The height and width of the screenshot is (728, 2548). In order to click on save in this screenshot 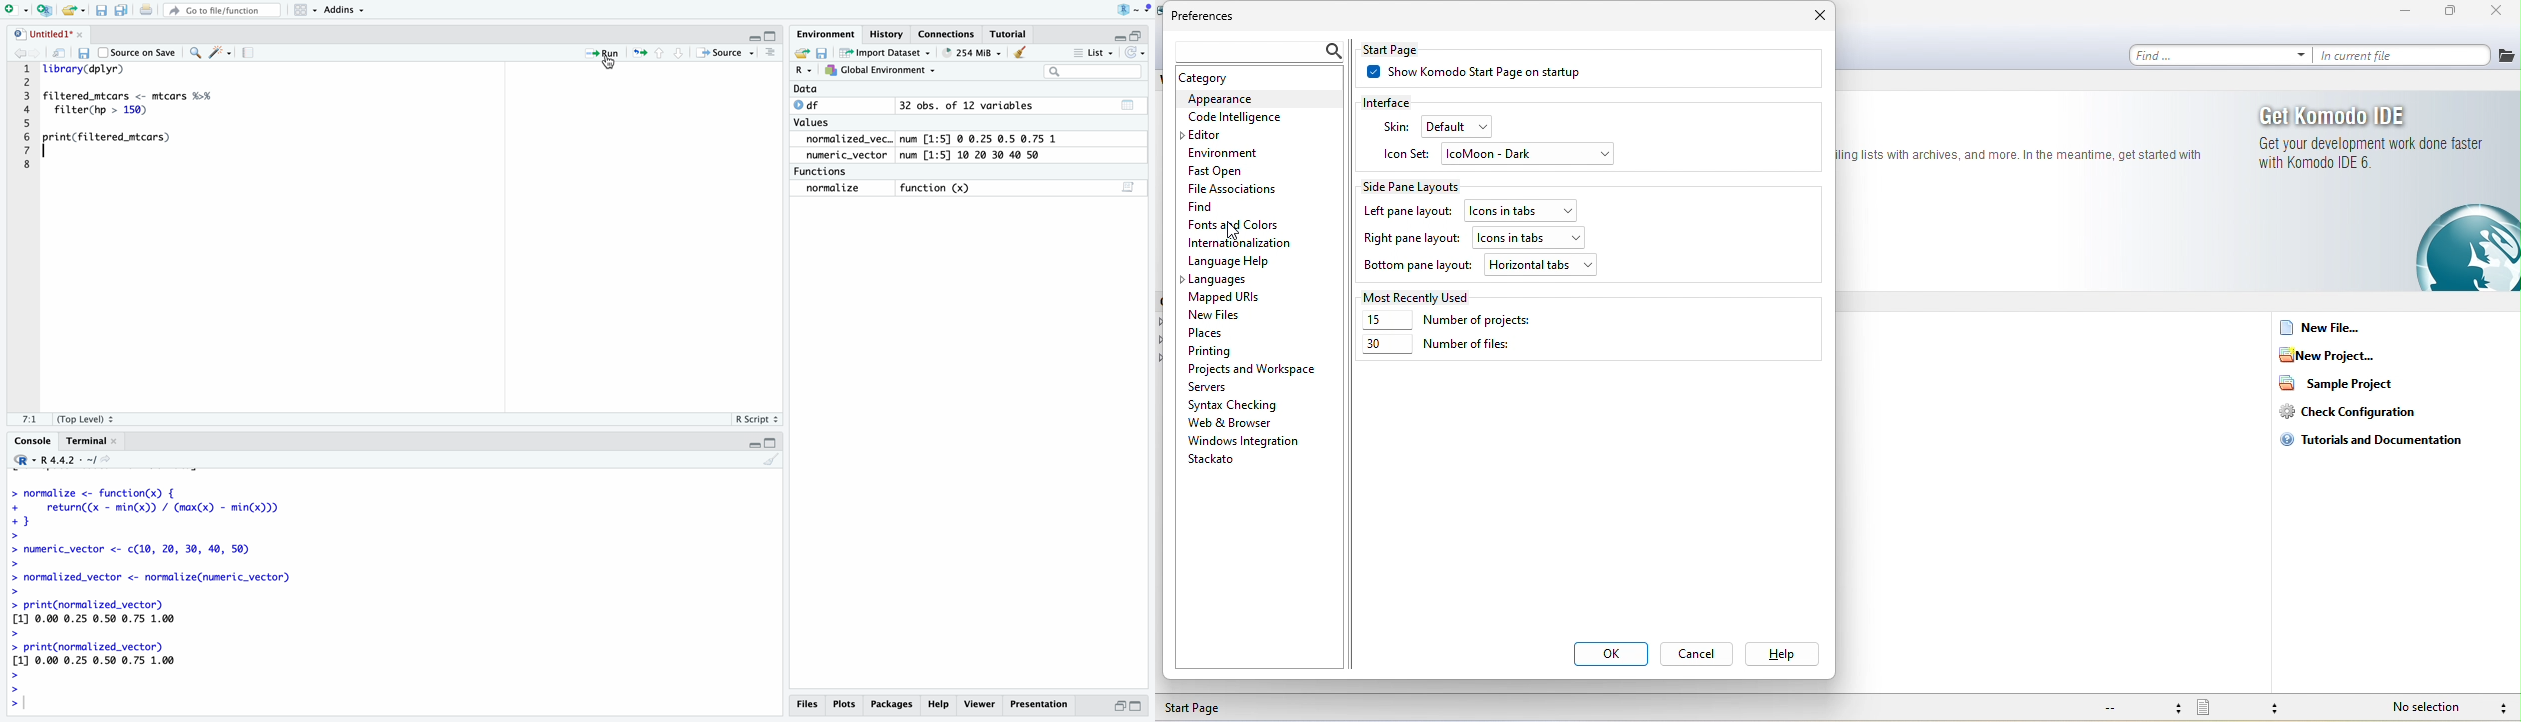, I will do `click(86, 54)`.